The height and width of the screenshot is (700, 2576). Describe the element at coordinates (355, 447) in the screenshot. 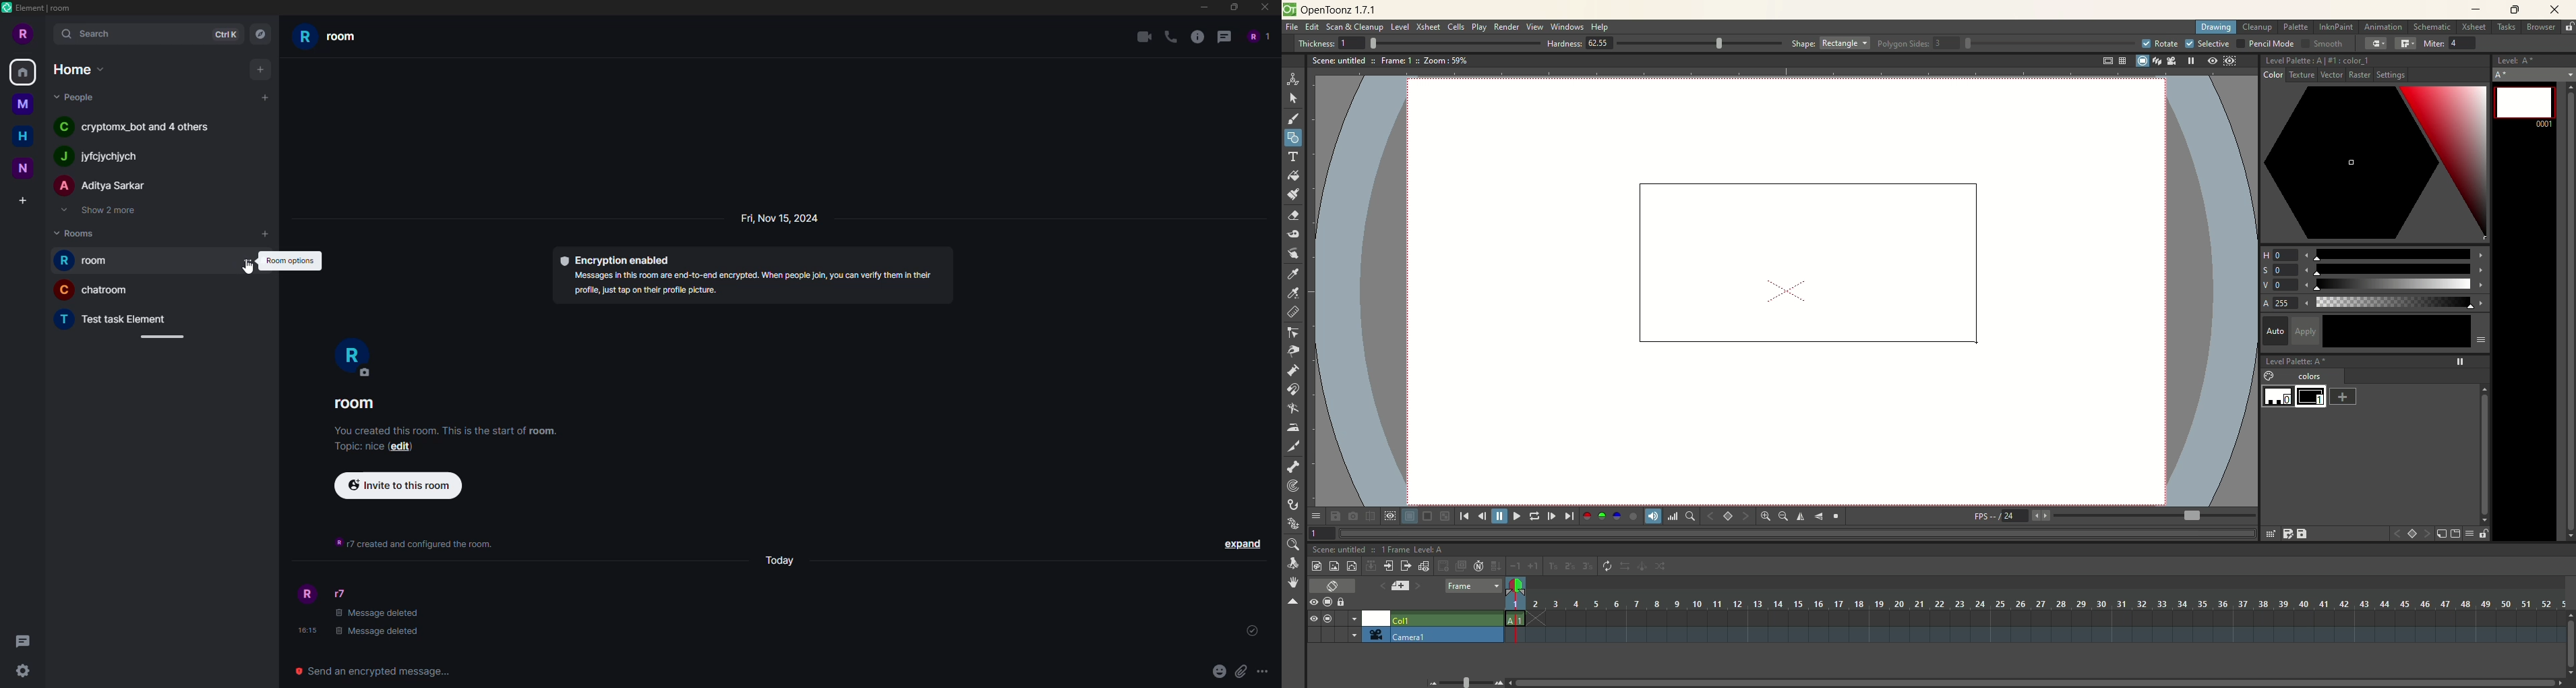

I see `topic` at that location.